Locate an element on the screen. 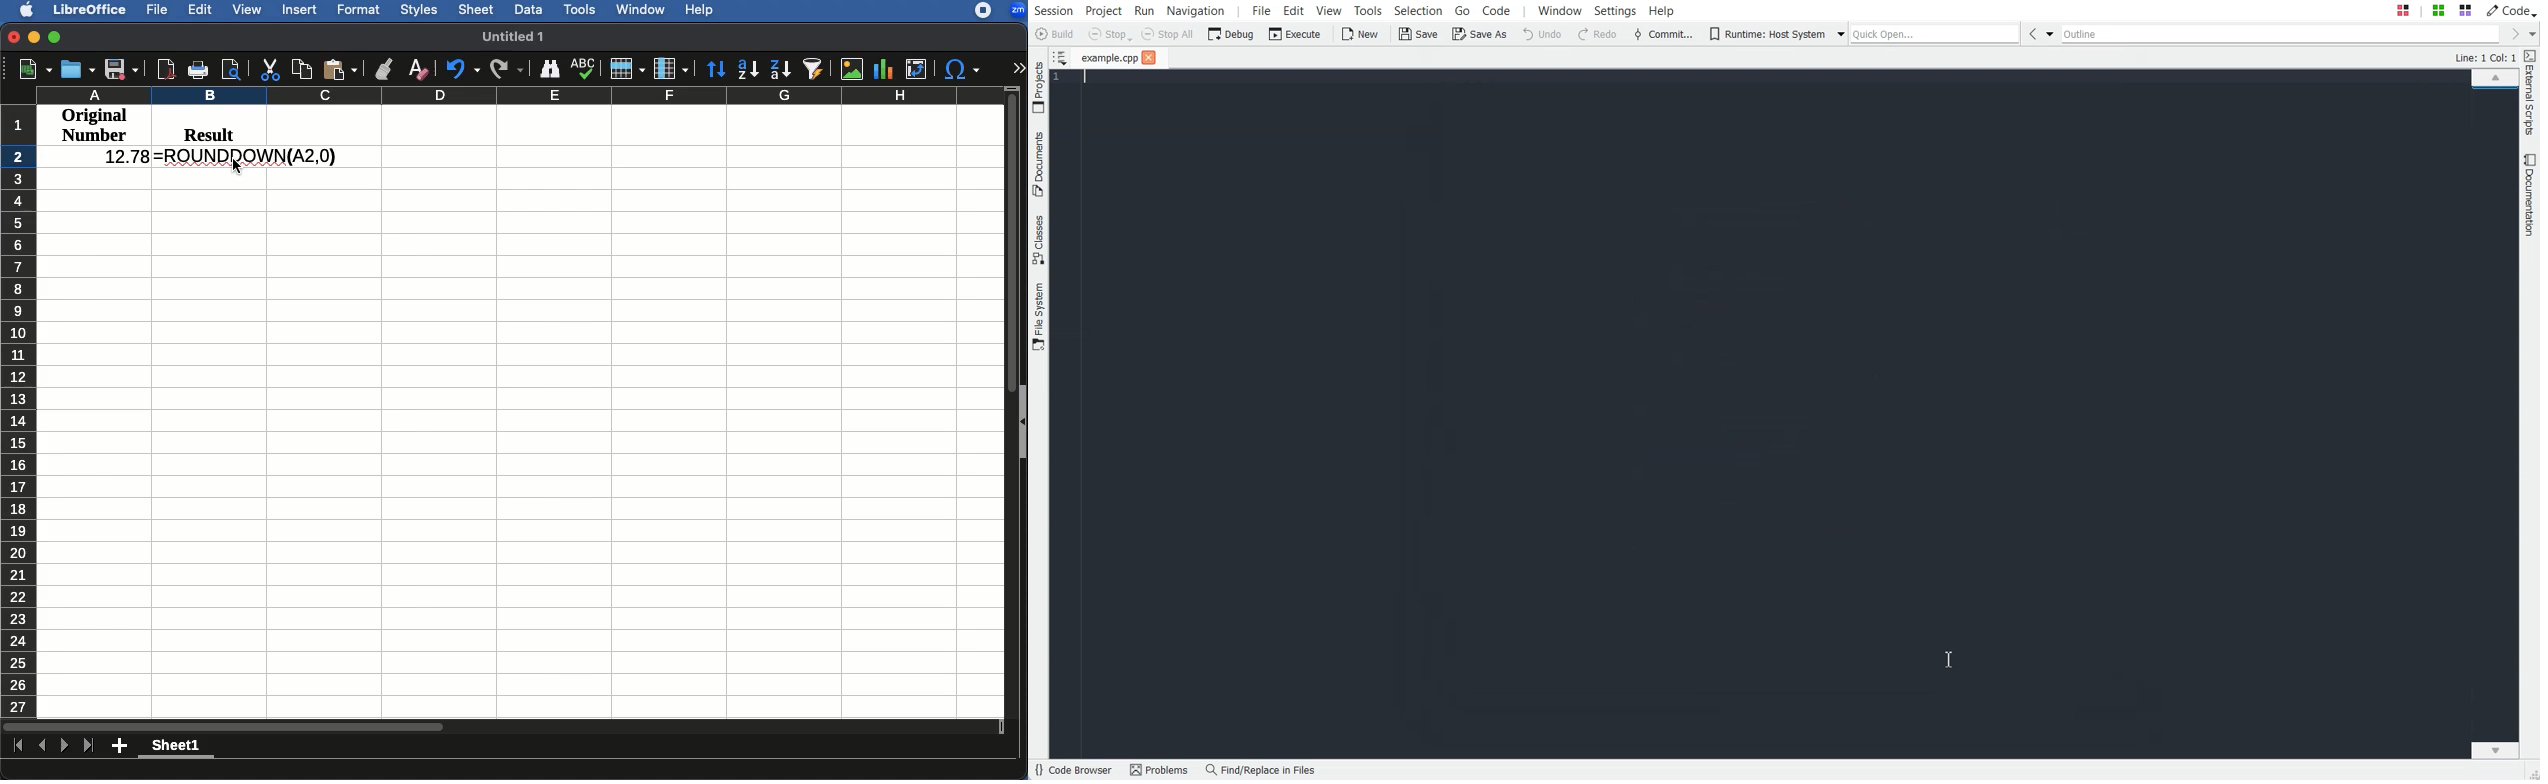  Image is located at coordinates (851, 69).